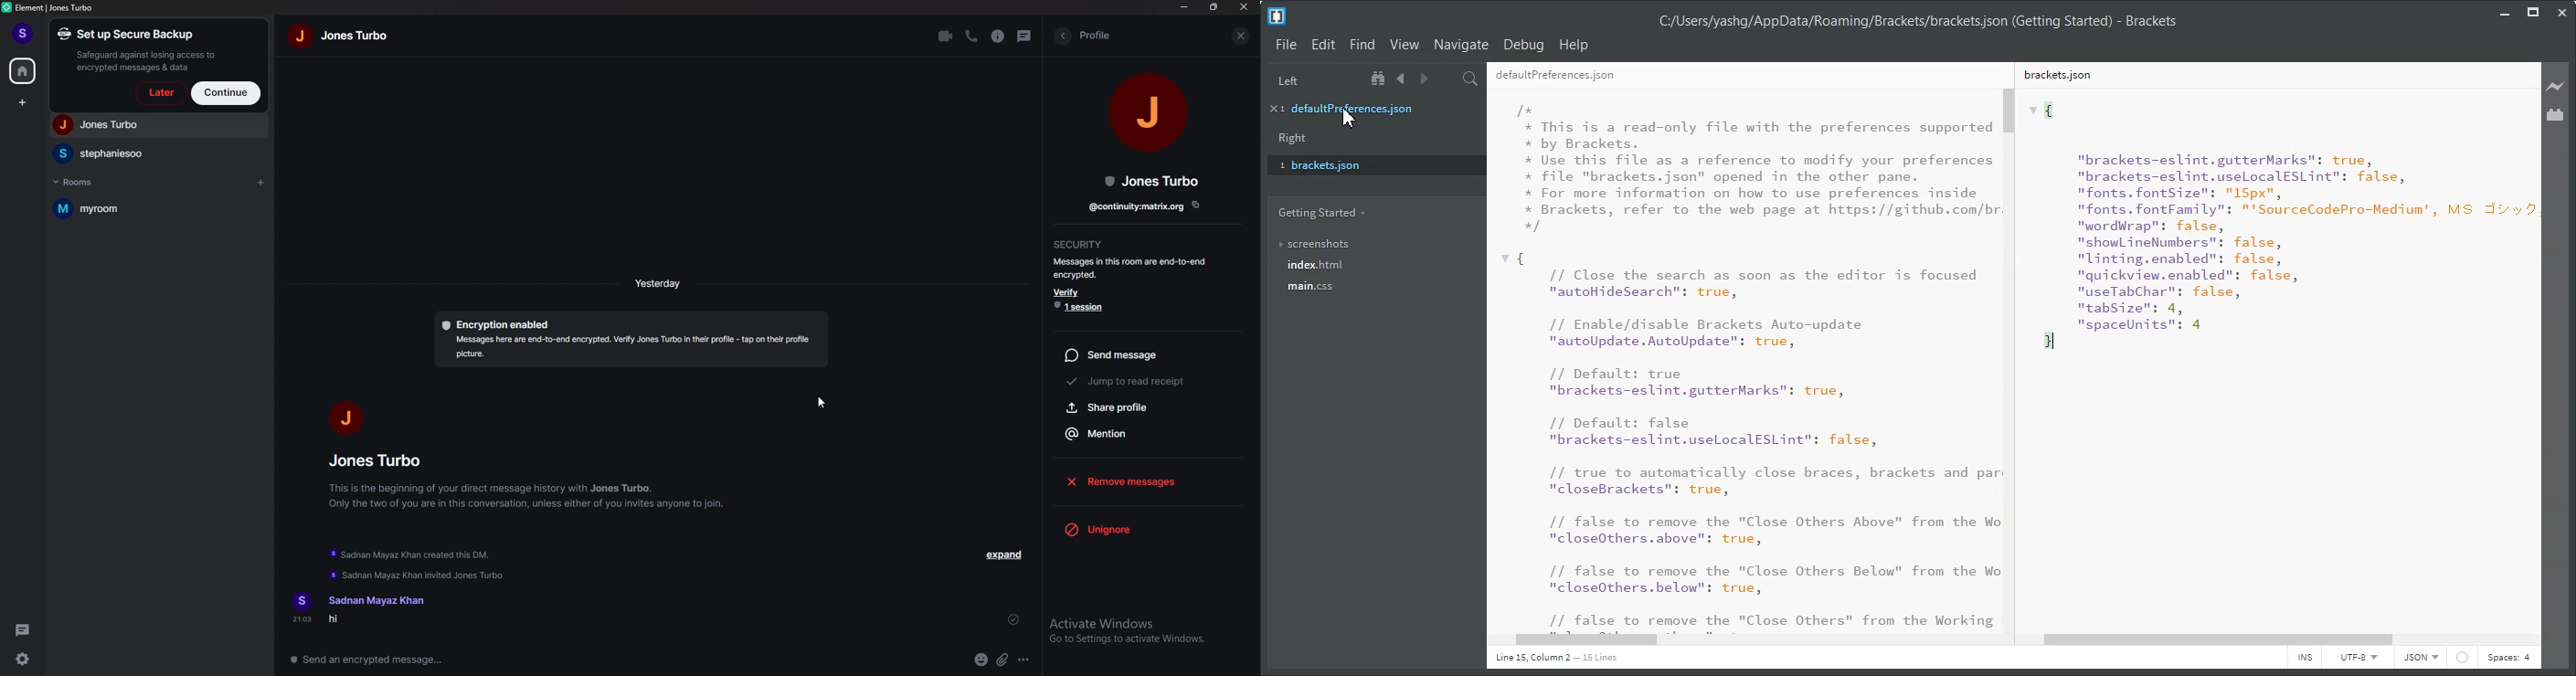 The image size is (2576, 700). Describe the element at coordinates (2010, 358) in the screenshot. I see `Vertical Scroll Bar` at that location.